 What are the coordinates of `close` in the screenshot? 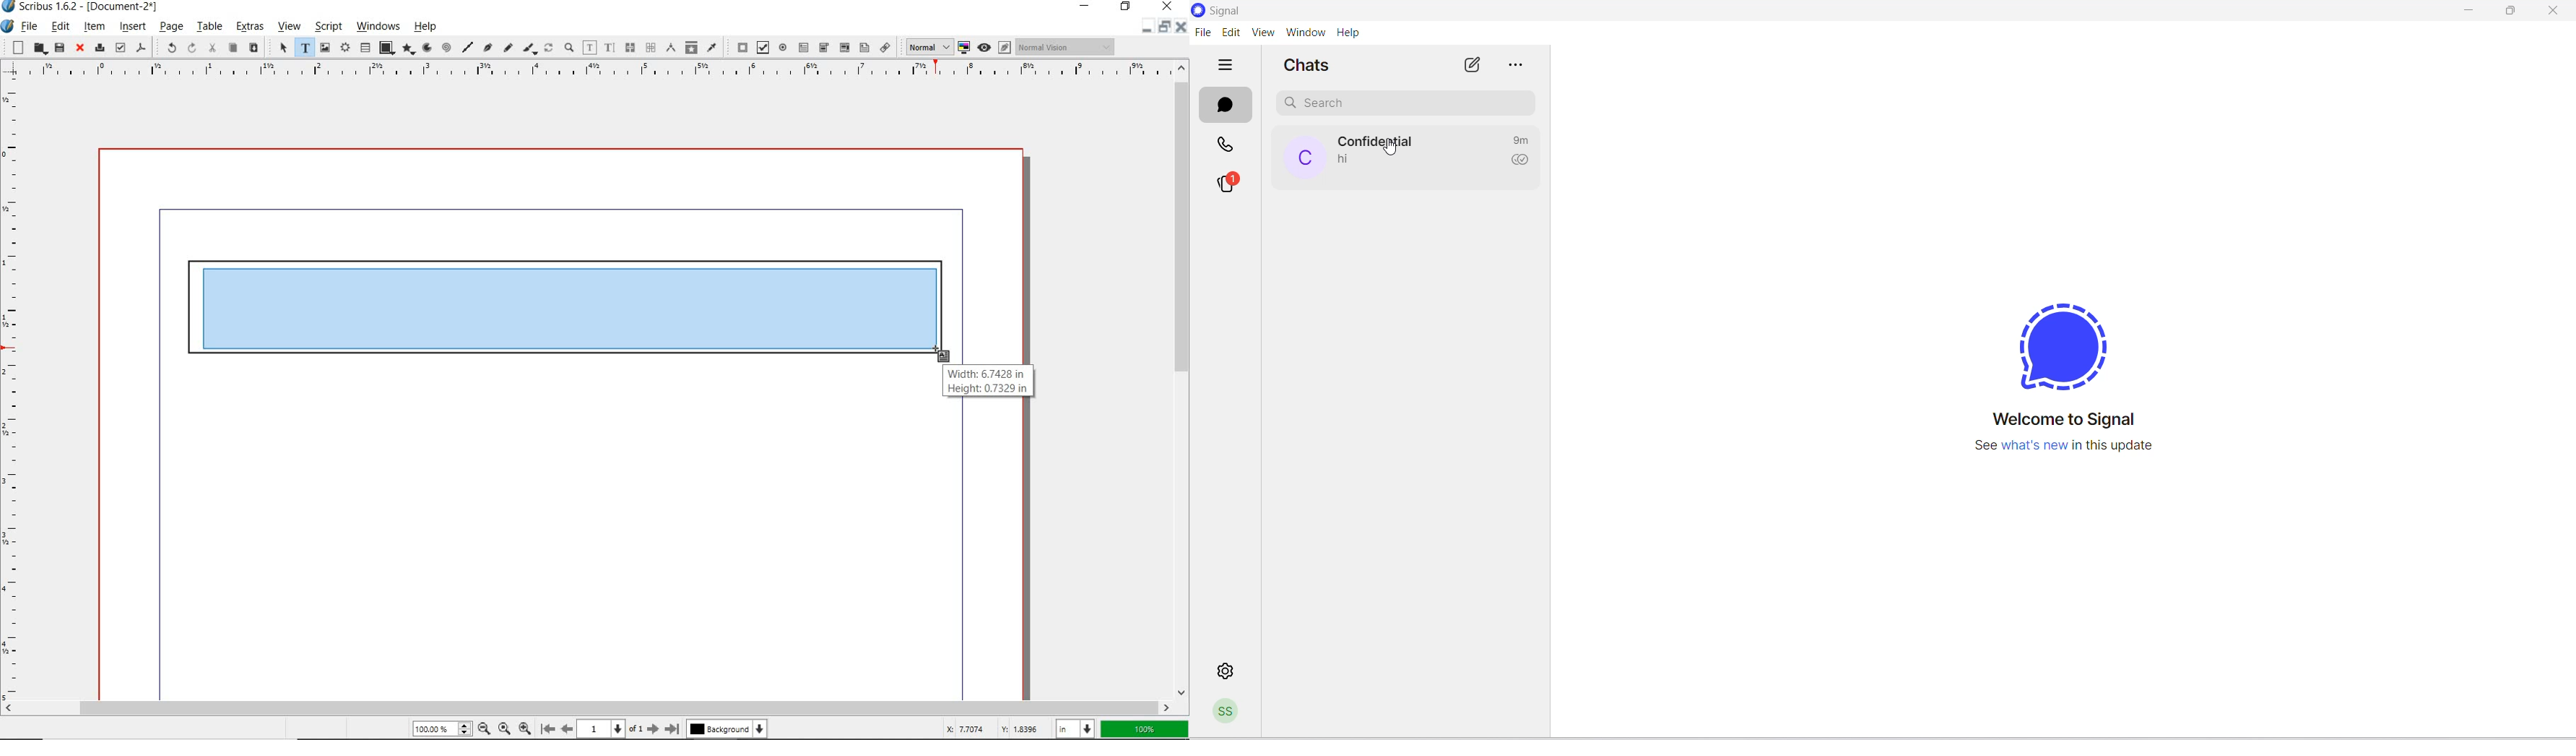 It's located at (1183, 28).